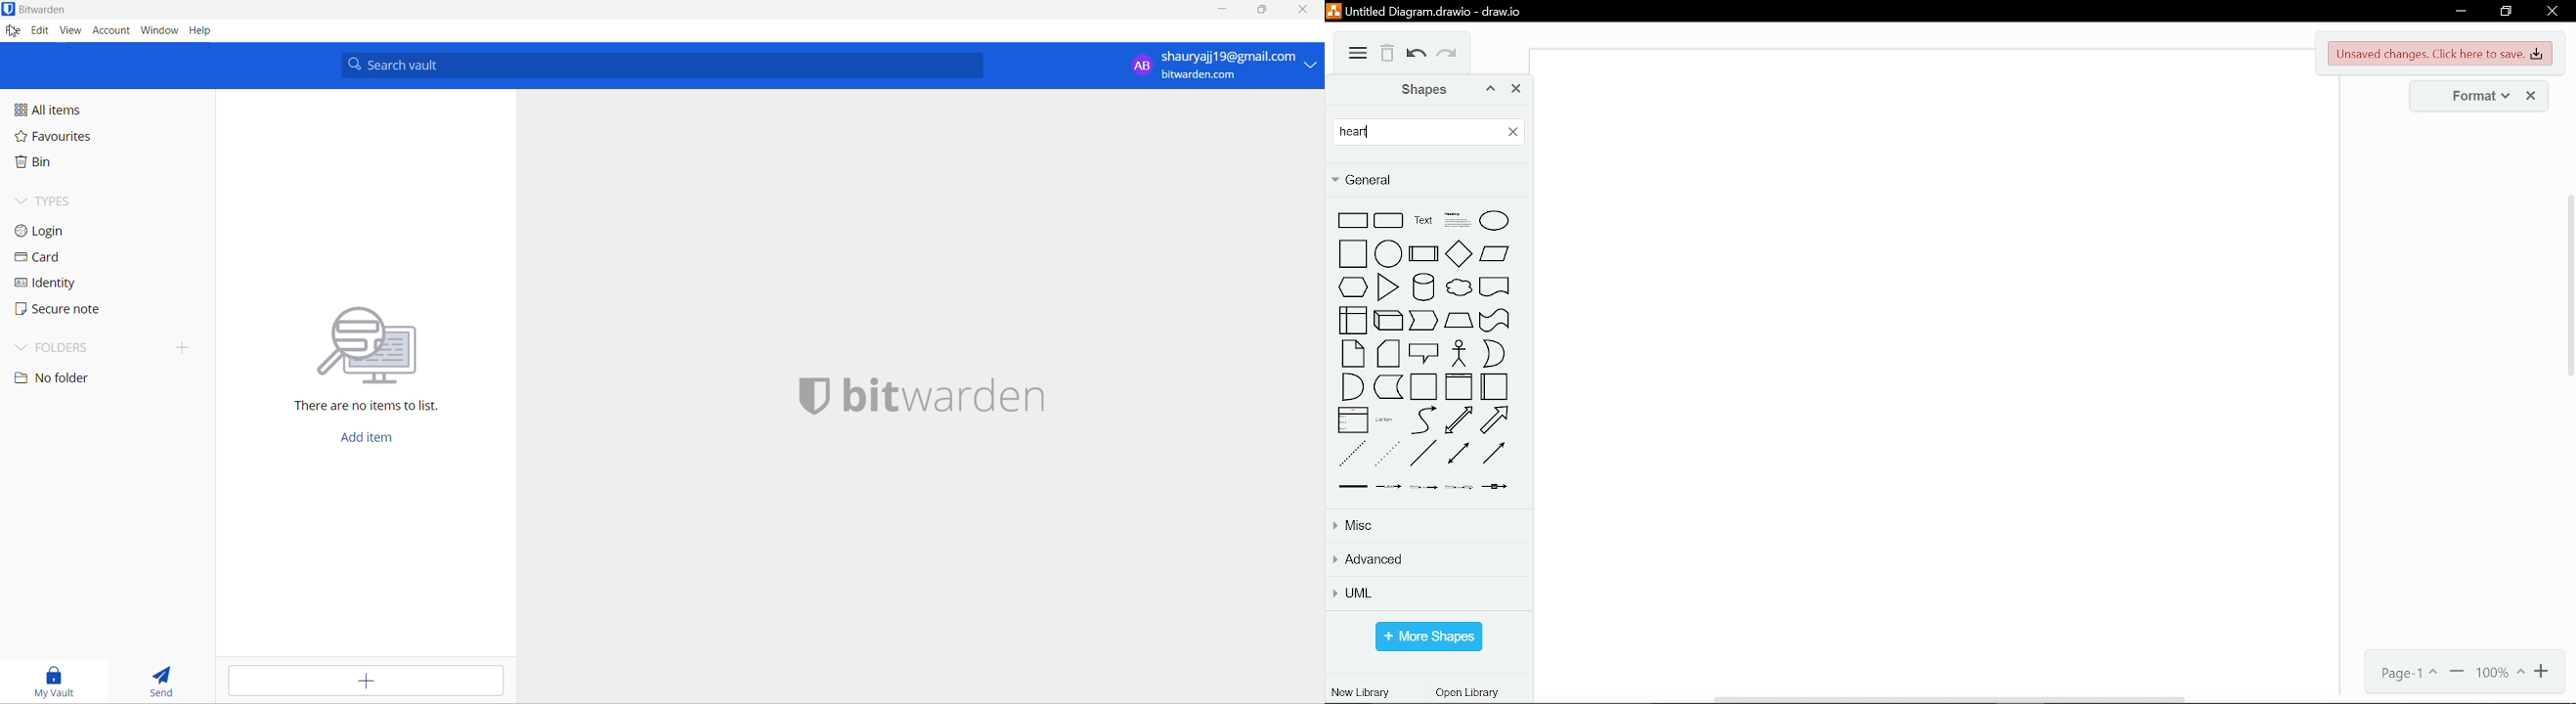 The height and width of the screenshot is (728, 2576). Describe the element at coordinates (1428, 637) in the screenshot. I see `more shapes` at that location.